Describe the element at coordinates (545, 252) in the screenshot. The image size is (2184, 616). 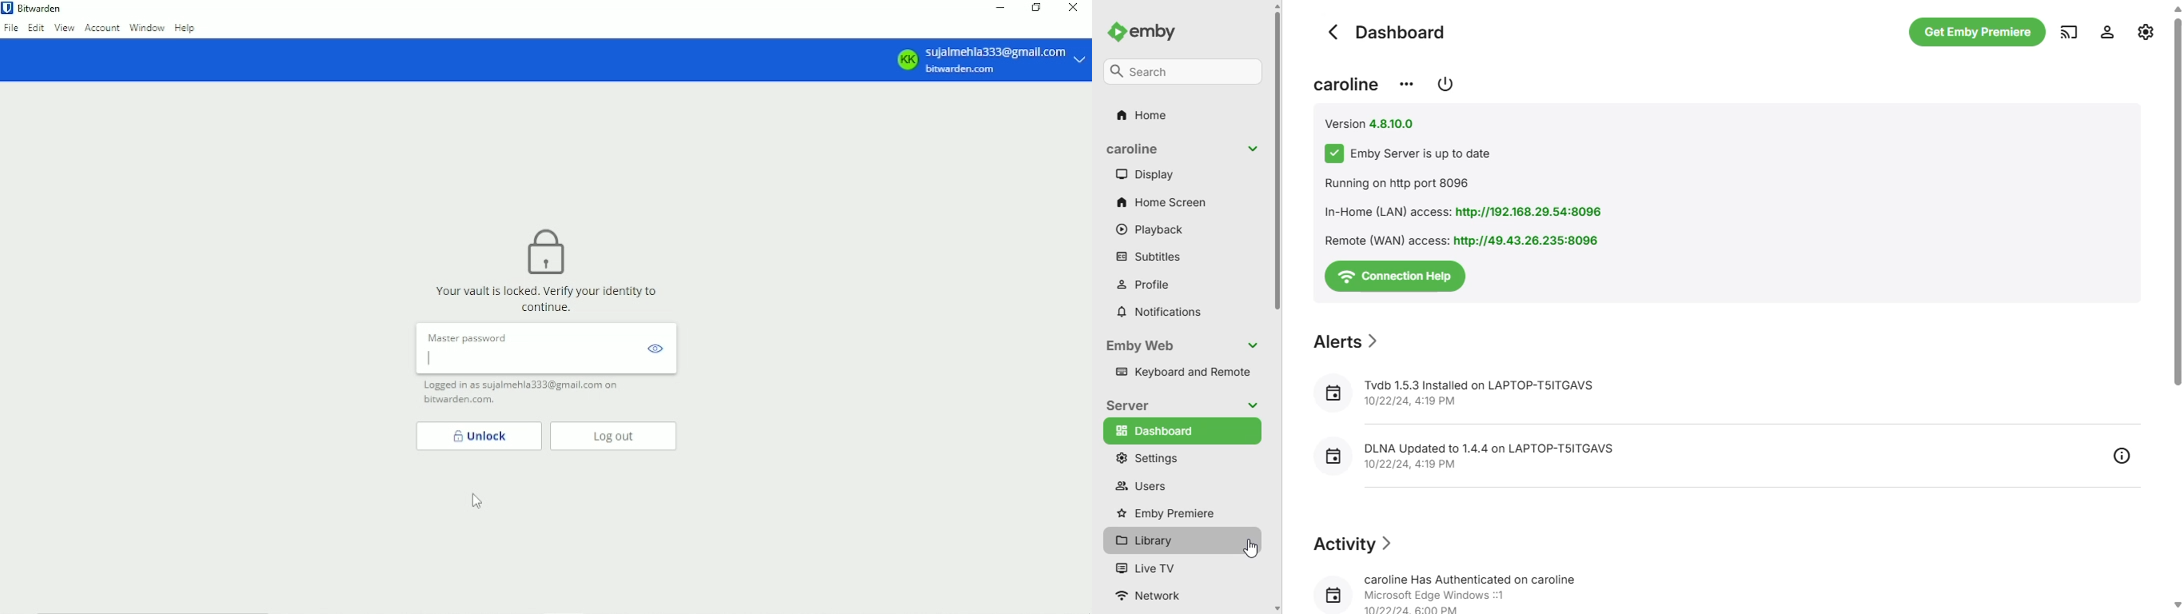
I see `lock image` at that location.